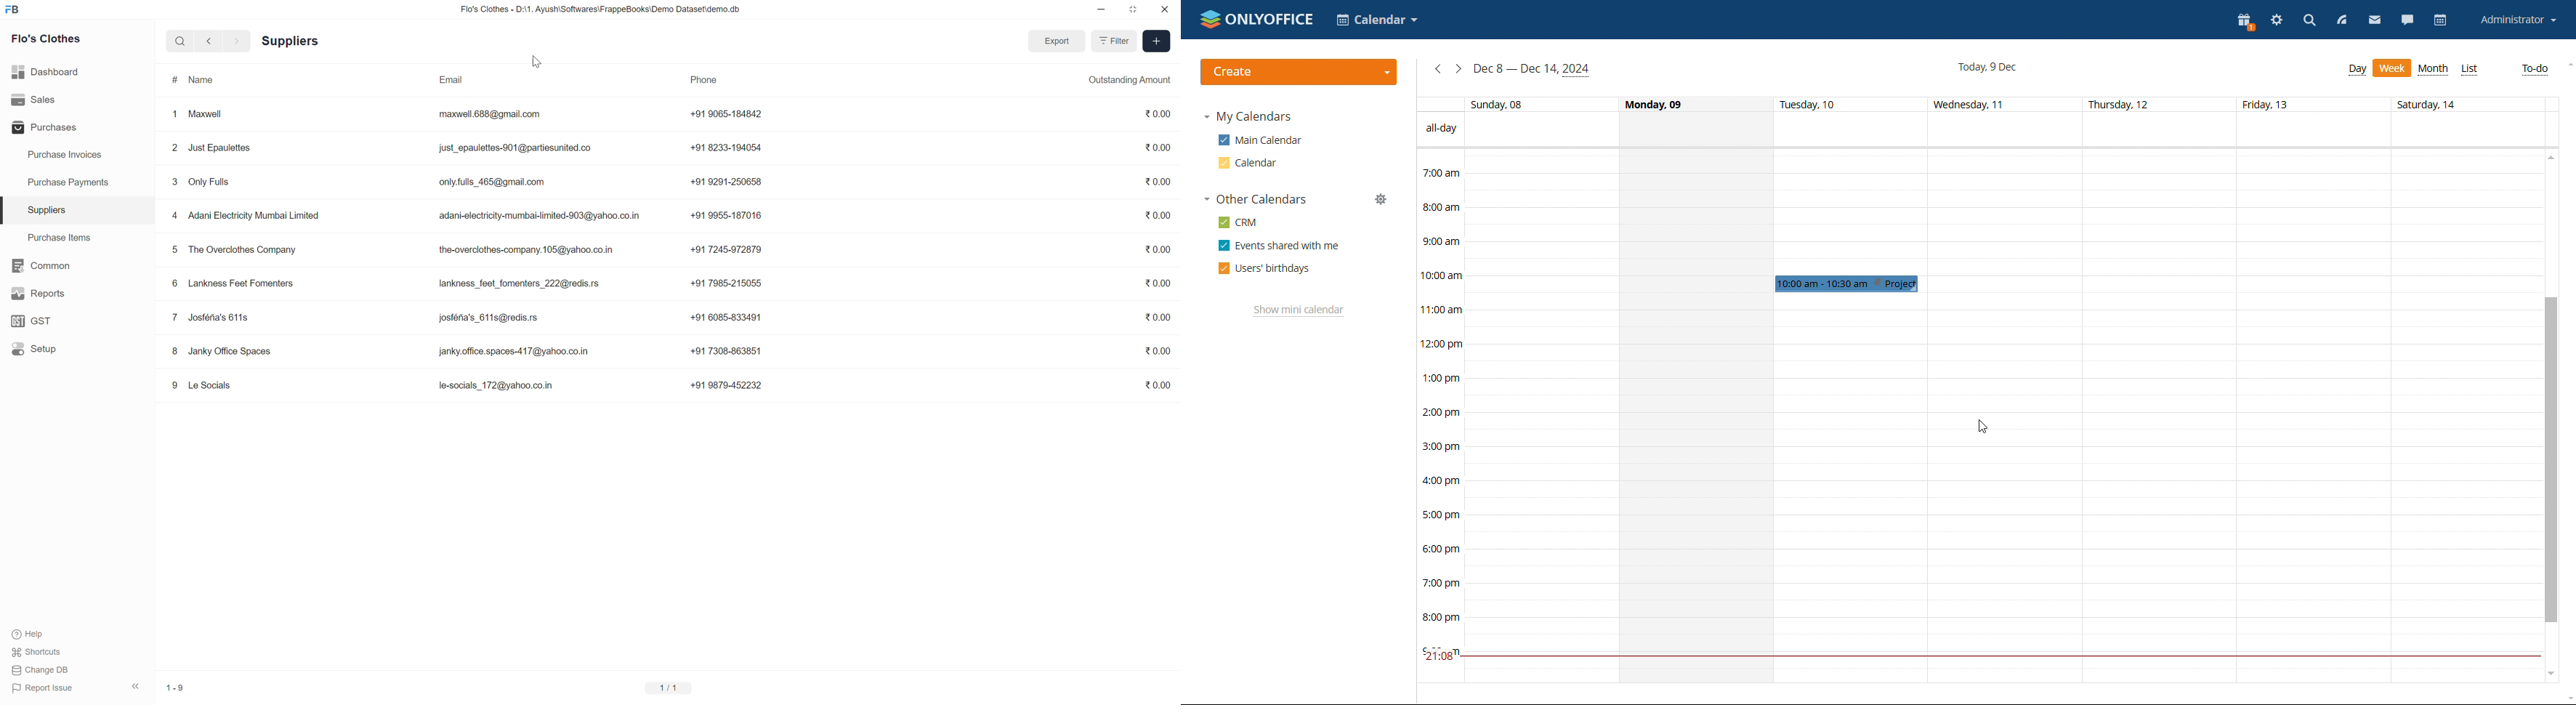 Image resolution: width=2576 pixels, height=728 pixels. What do you see at coordinates (1158, 114) in the screenshot?
I see `0.00` at bounding box center [1158, 114].